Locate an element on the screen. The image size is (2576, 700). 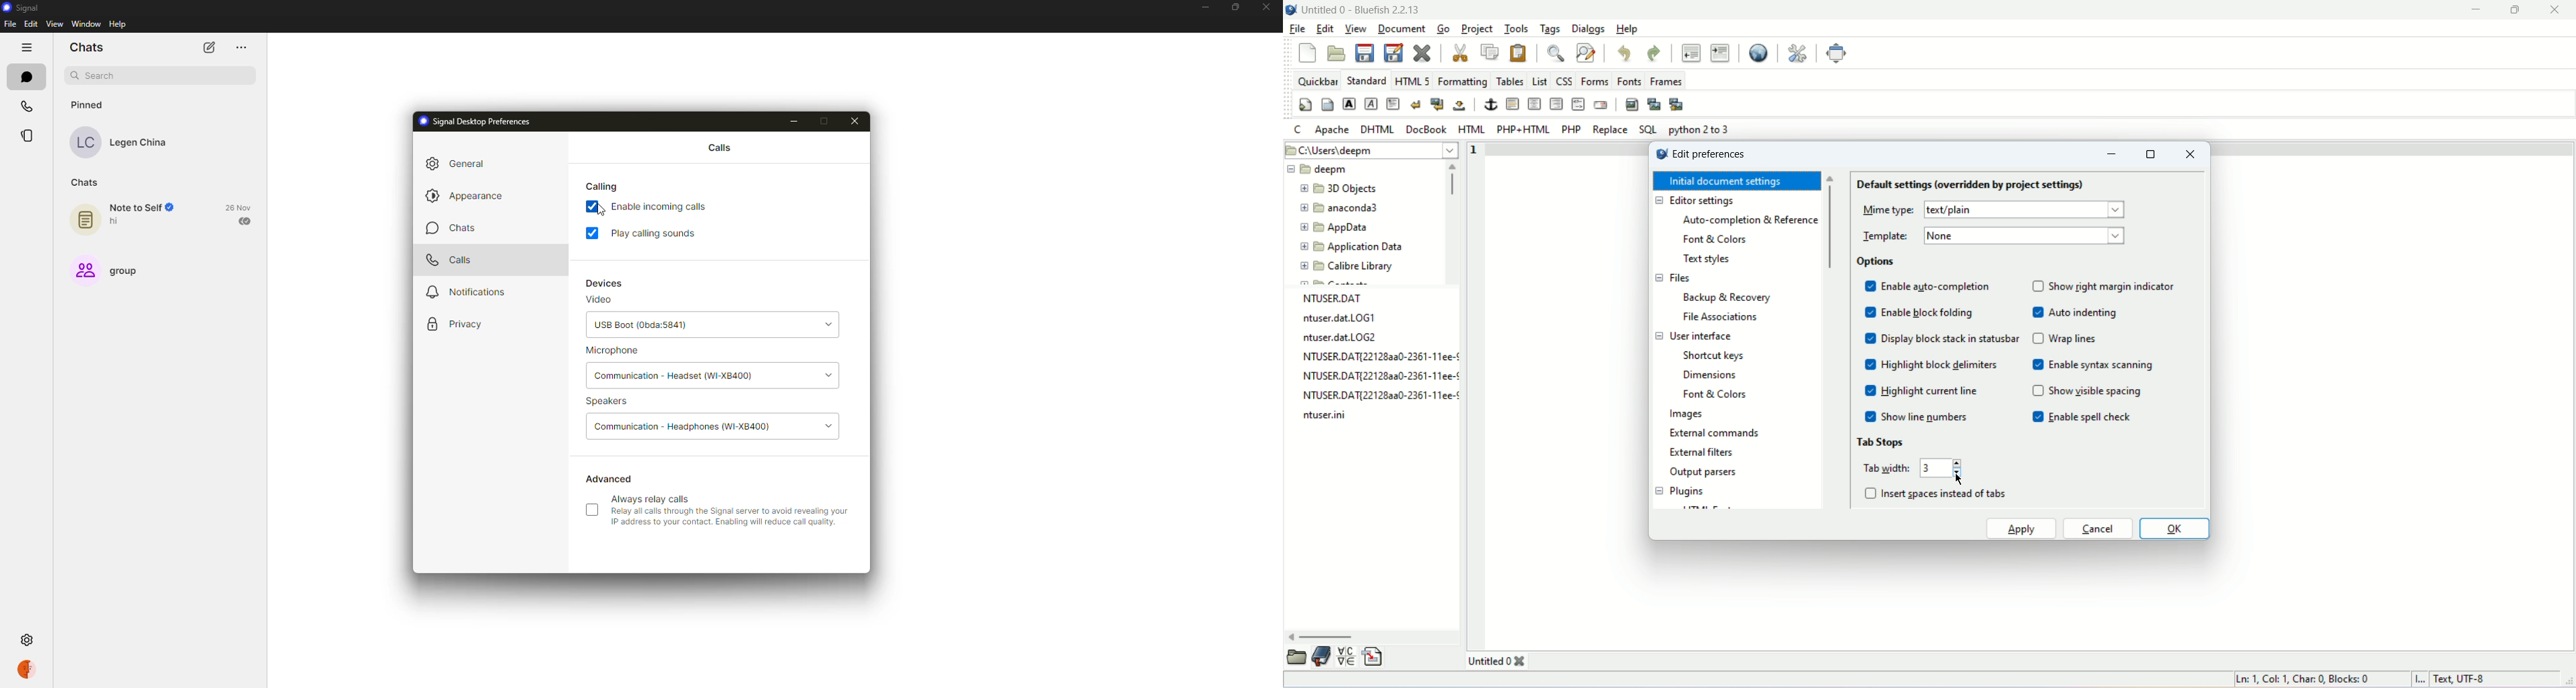
signal is located at coordinates (24, 8).